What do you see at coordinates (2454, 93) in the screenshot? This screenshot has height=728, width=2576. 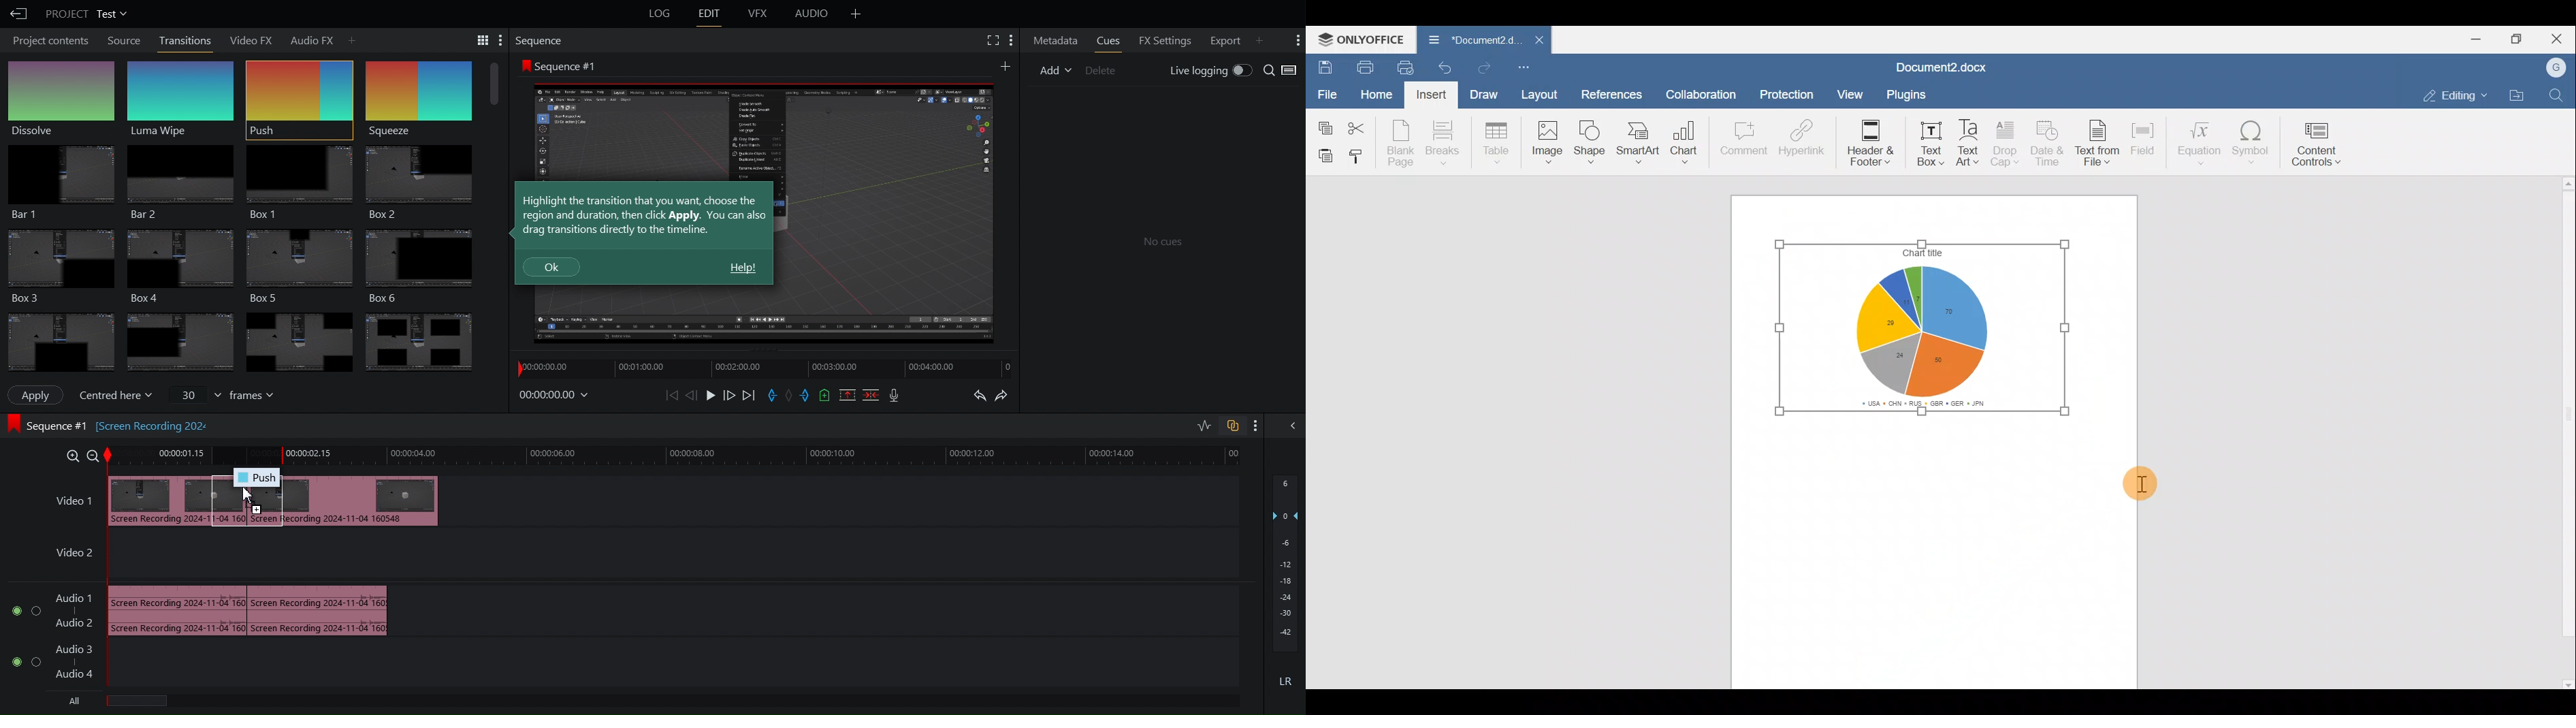 I see `Editing mode` at bounding box center [2454, 93].